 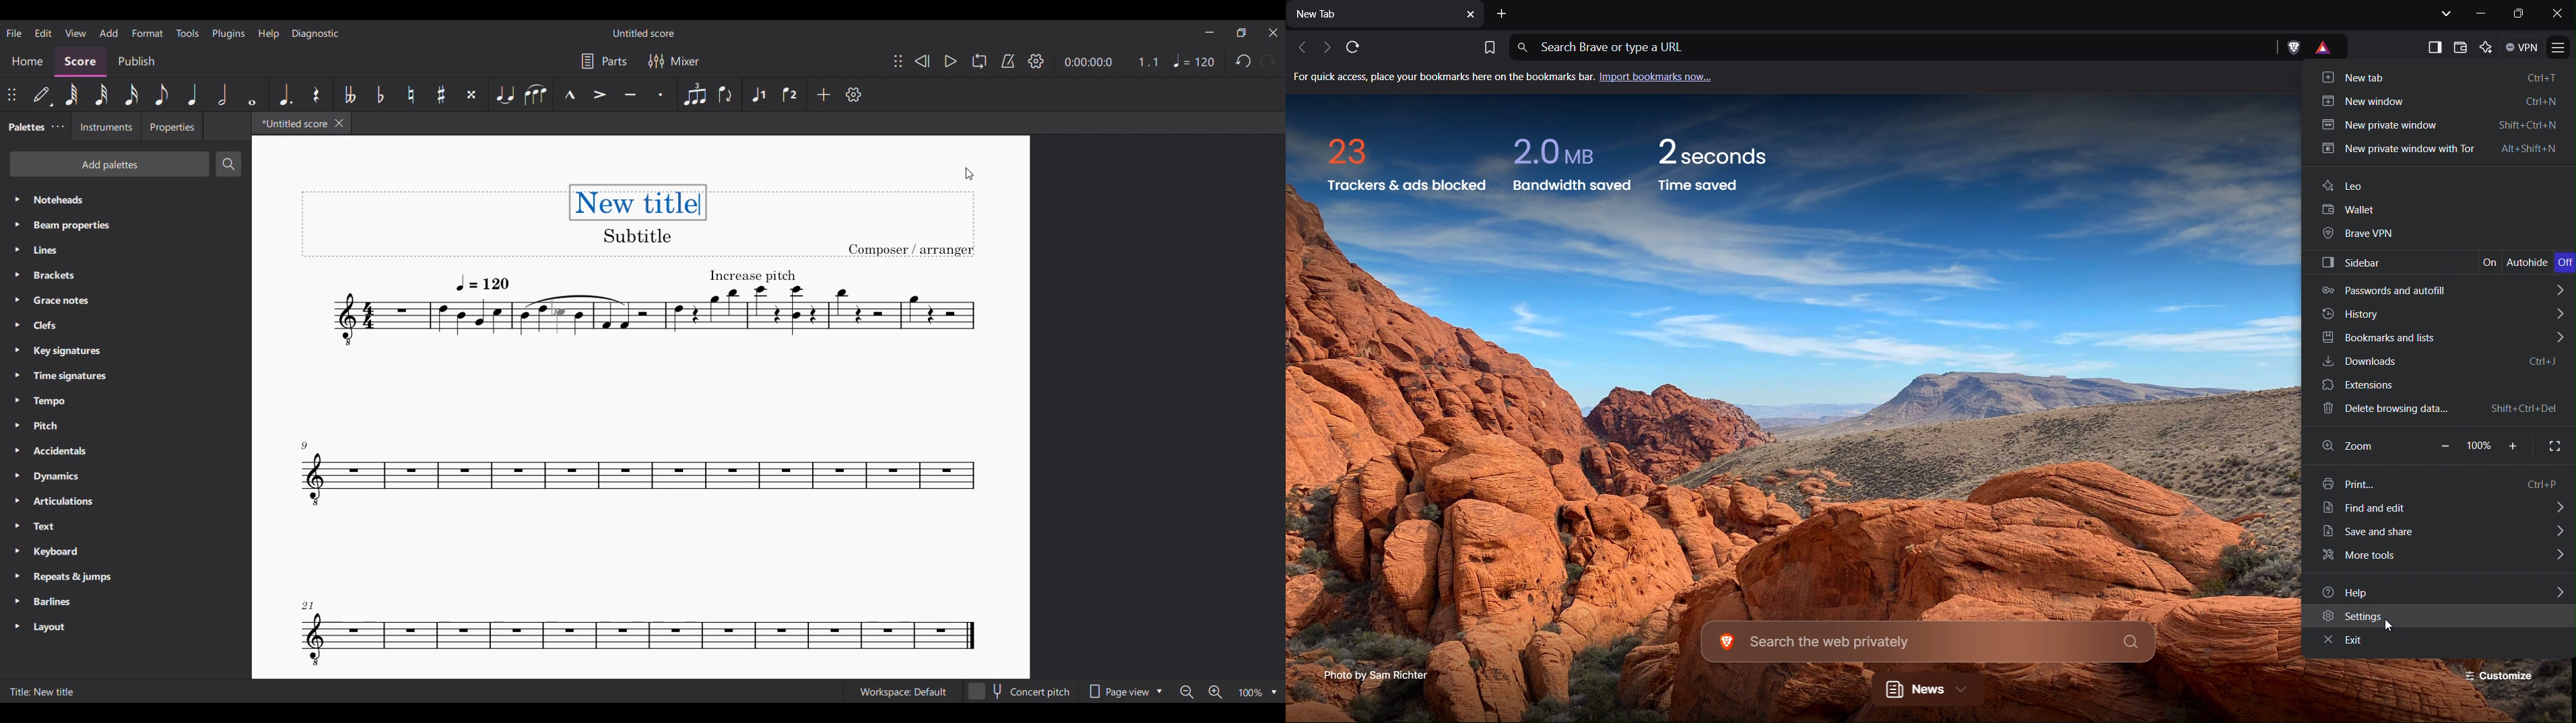 I want to click on Trackers and ads blocked, so click(x=1405, y=163).